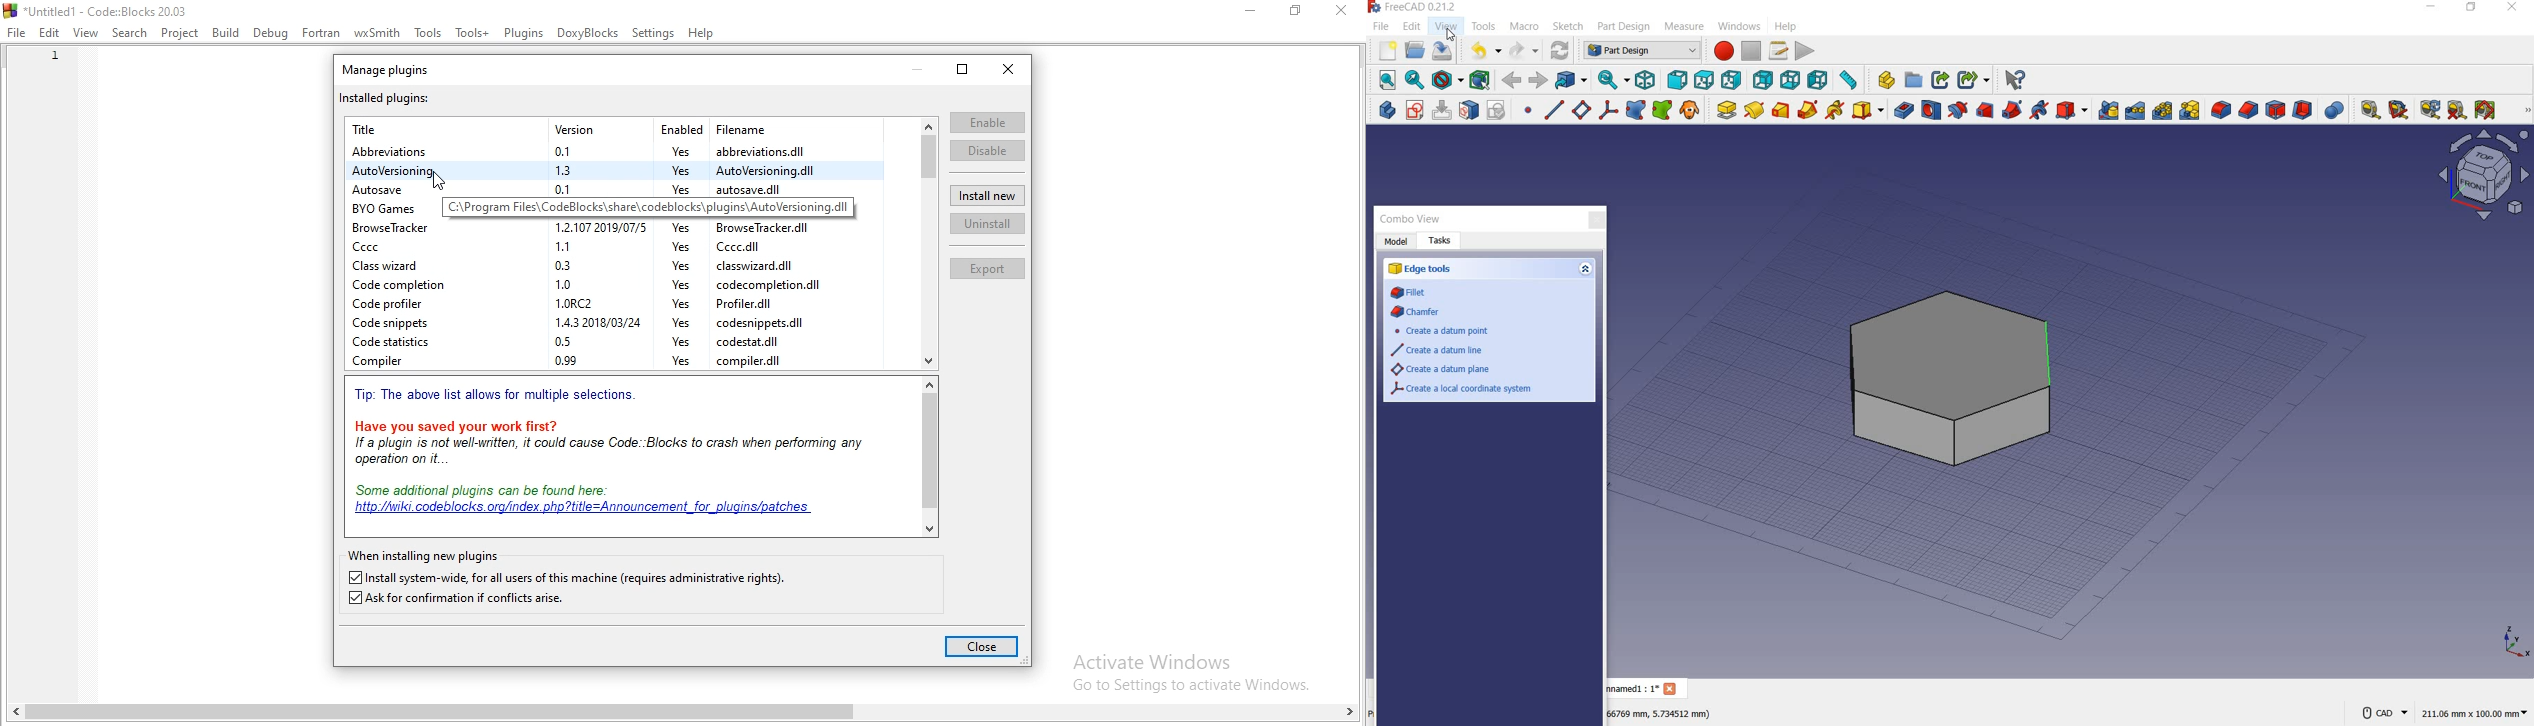 The height and width of the screenshot is (728, 2548). Describe the element at coordinates (1397, 242) in the screenshot. I see `model` at that location.